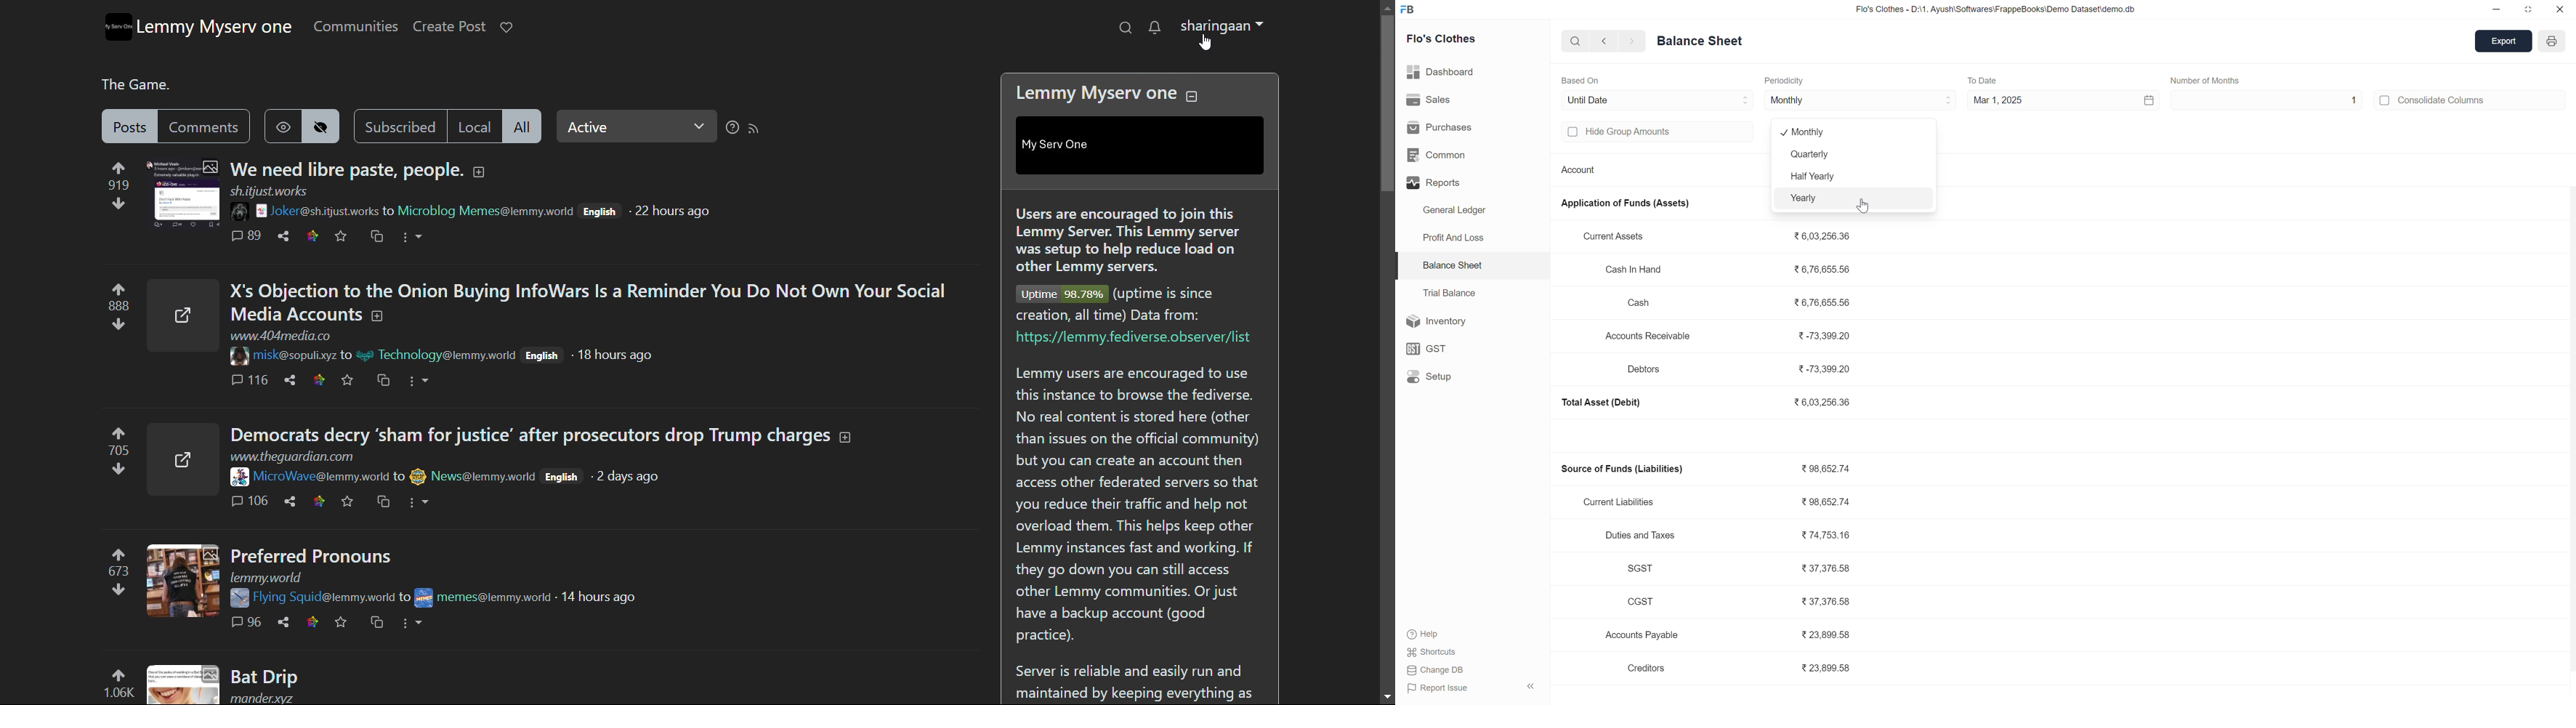  Describe the element at coordinates (1204, 42) in the screenshot. I see `cursor` at that location.